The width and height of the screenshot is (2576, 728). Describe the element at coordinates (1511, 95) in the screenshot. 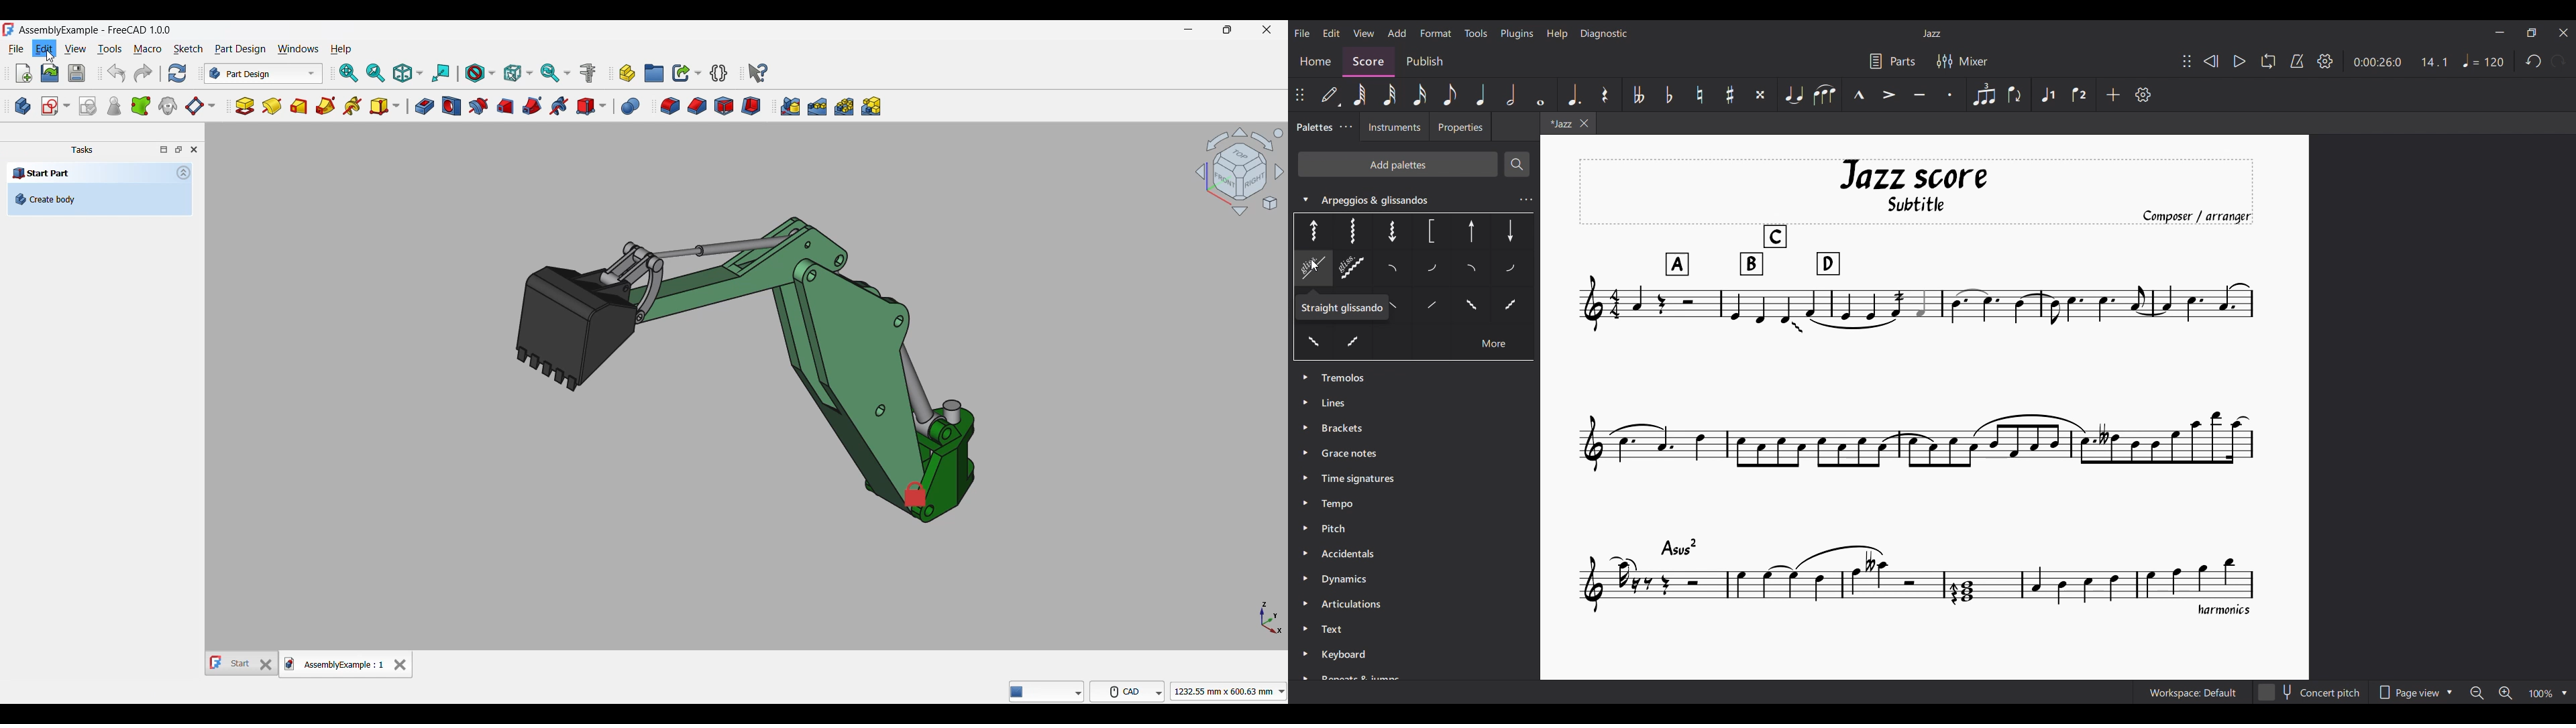

I see `Half note` at that location.